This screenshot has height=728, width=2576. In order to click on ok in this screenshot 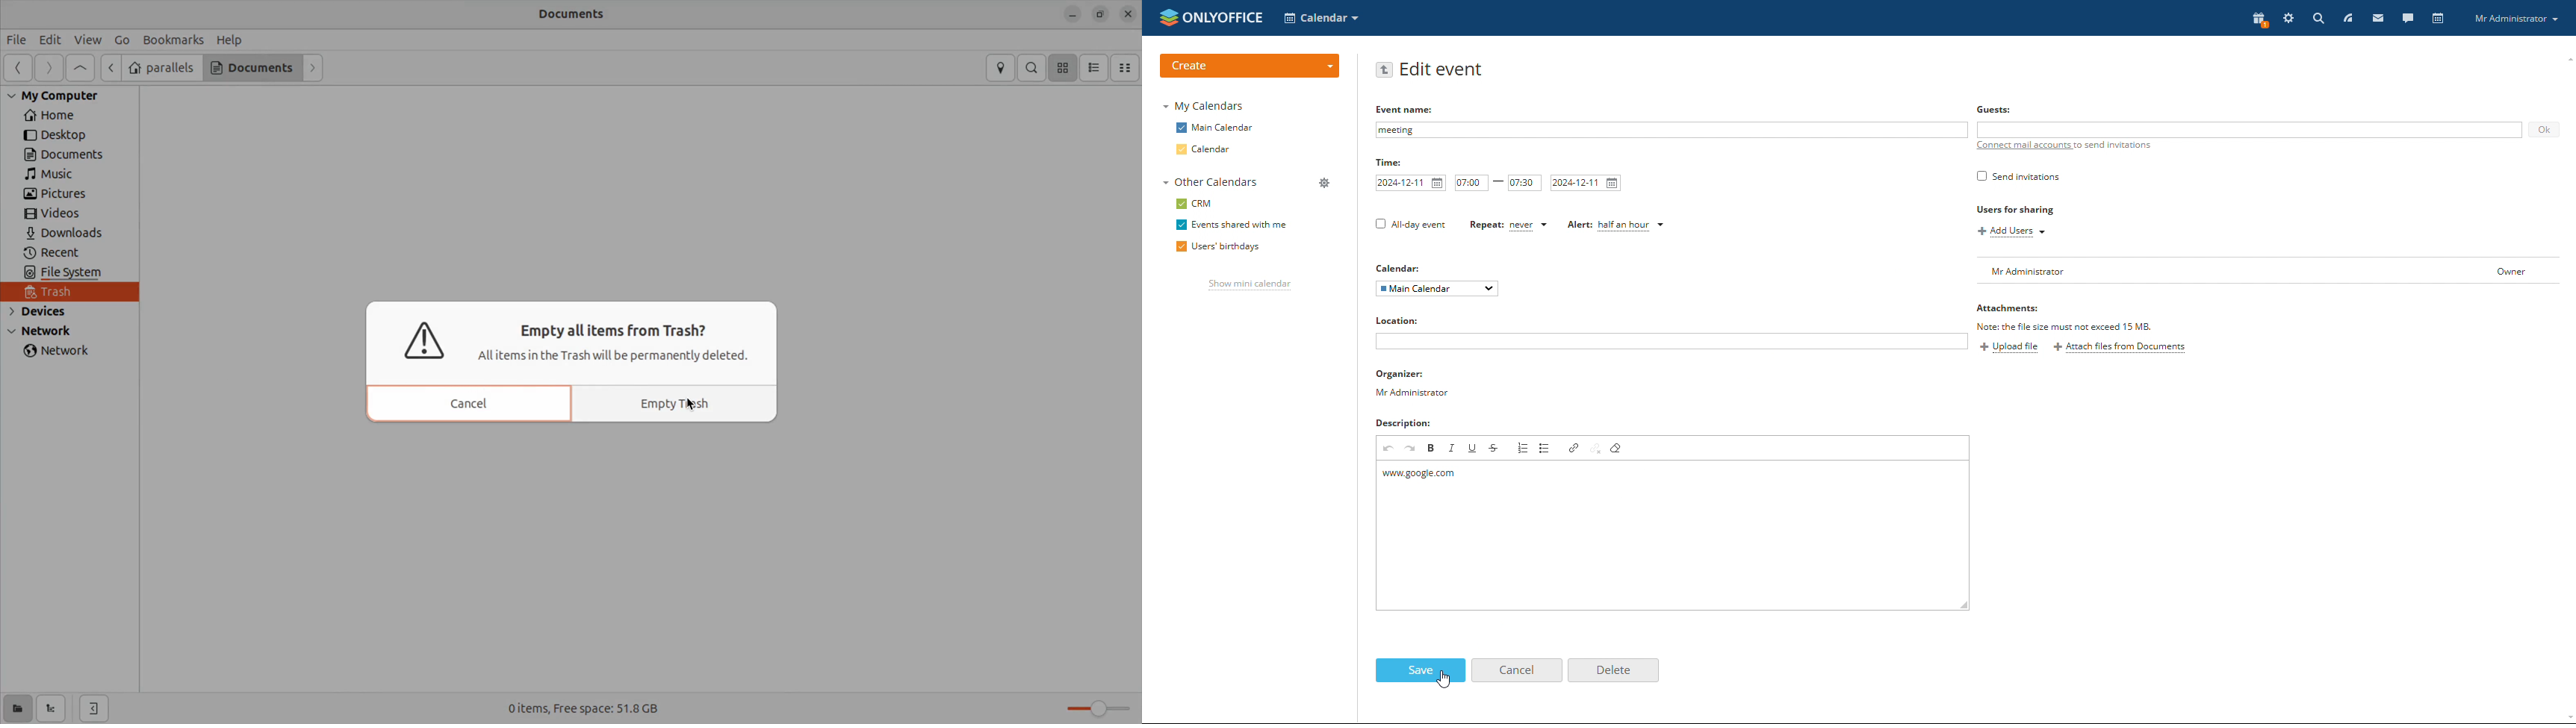, I will do `click(2545, 131)`.